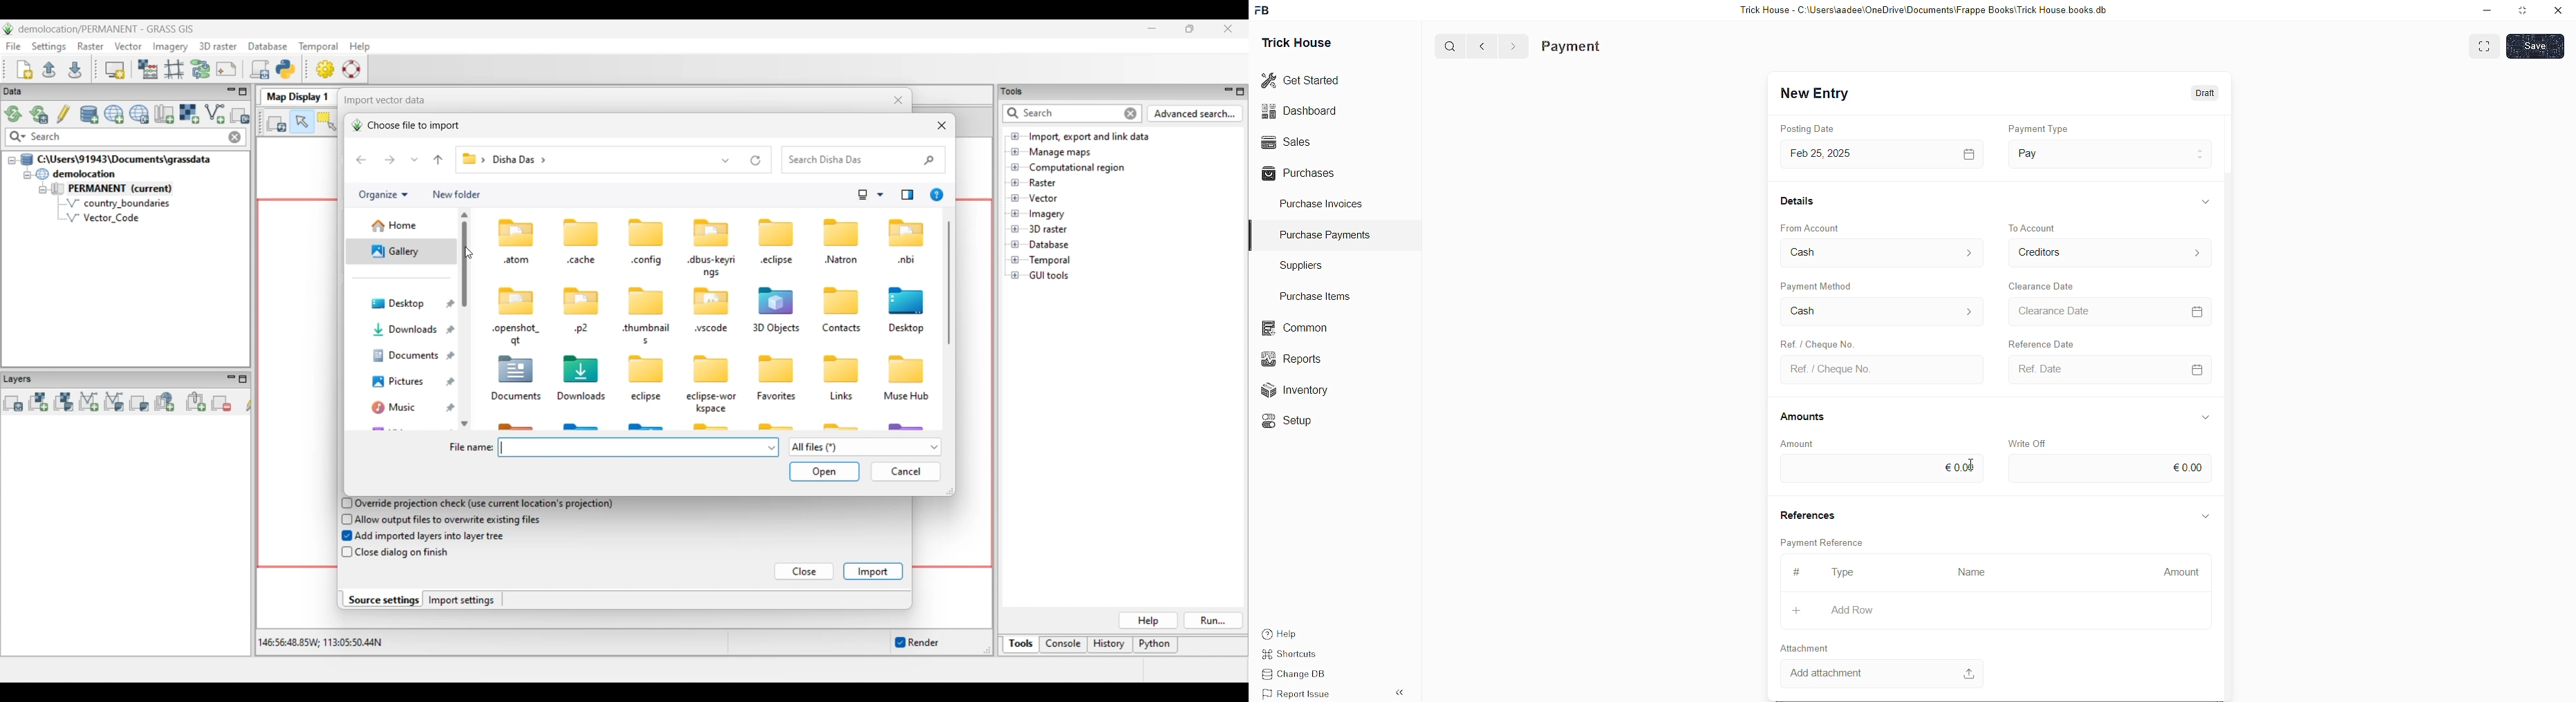 The height and width of the screenshot is (728, 2576). What do you see at coordinates (1264, 9) in the screenshot?
I see `FB` at bounding box center [1264, 9].